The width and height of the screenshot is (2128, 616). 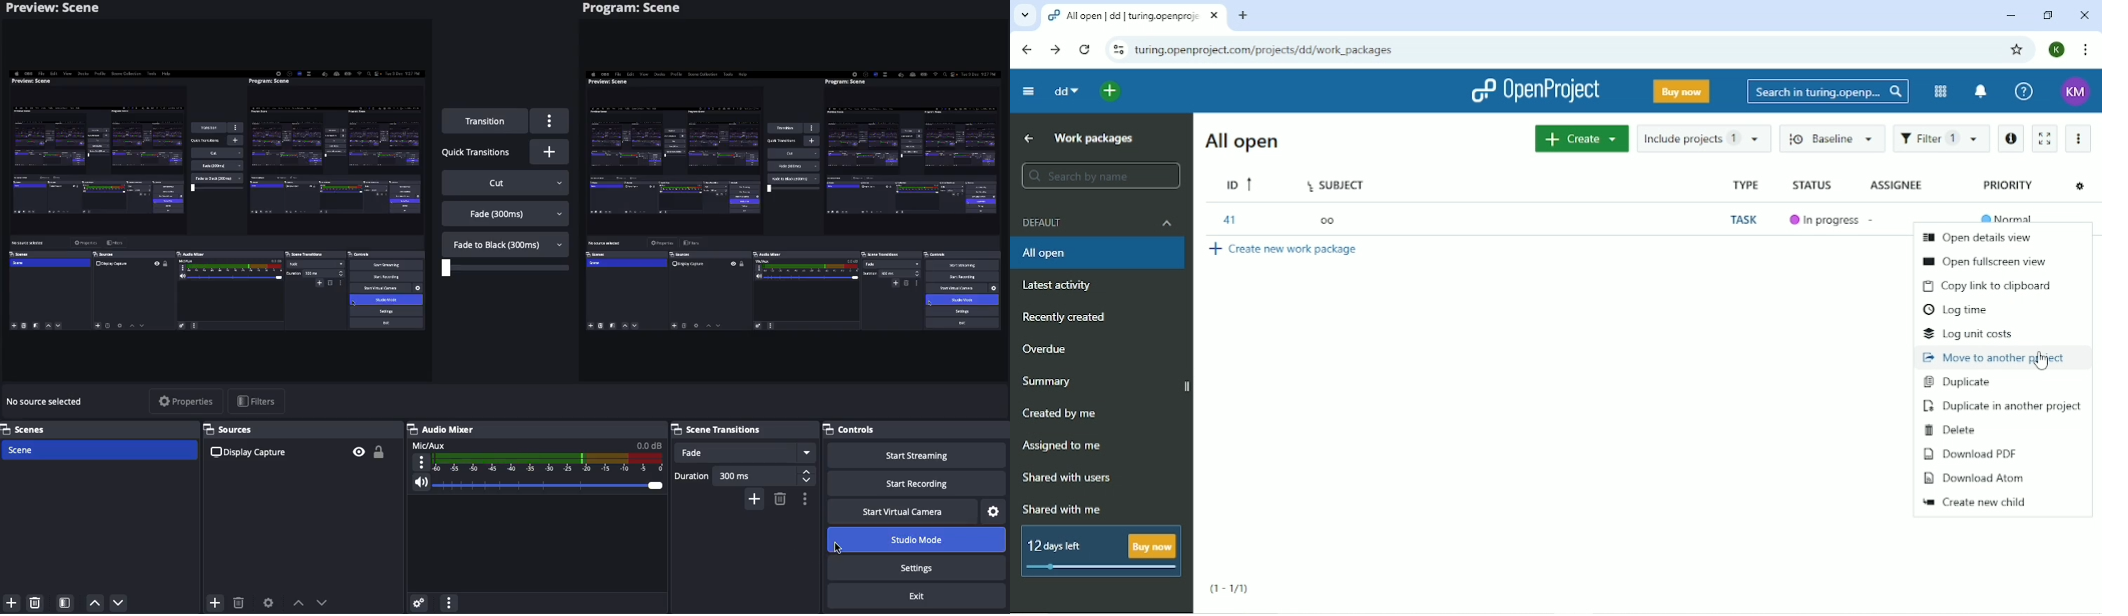 I want to click on options, so click(x=448, y=601).